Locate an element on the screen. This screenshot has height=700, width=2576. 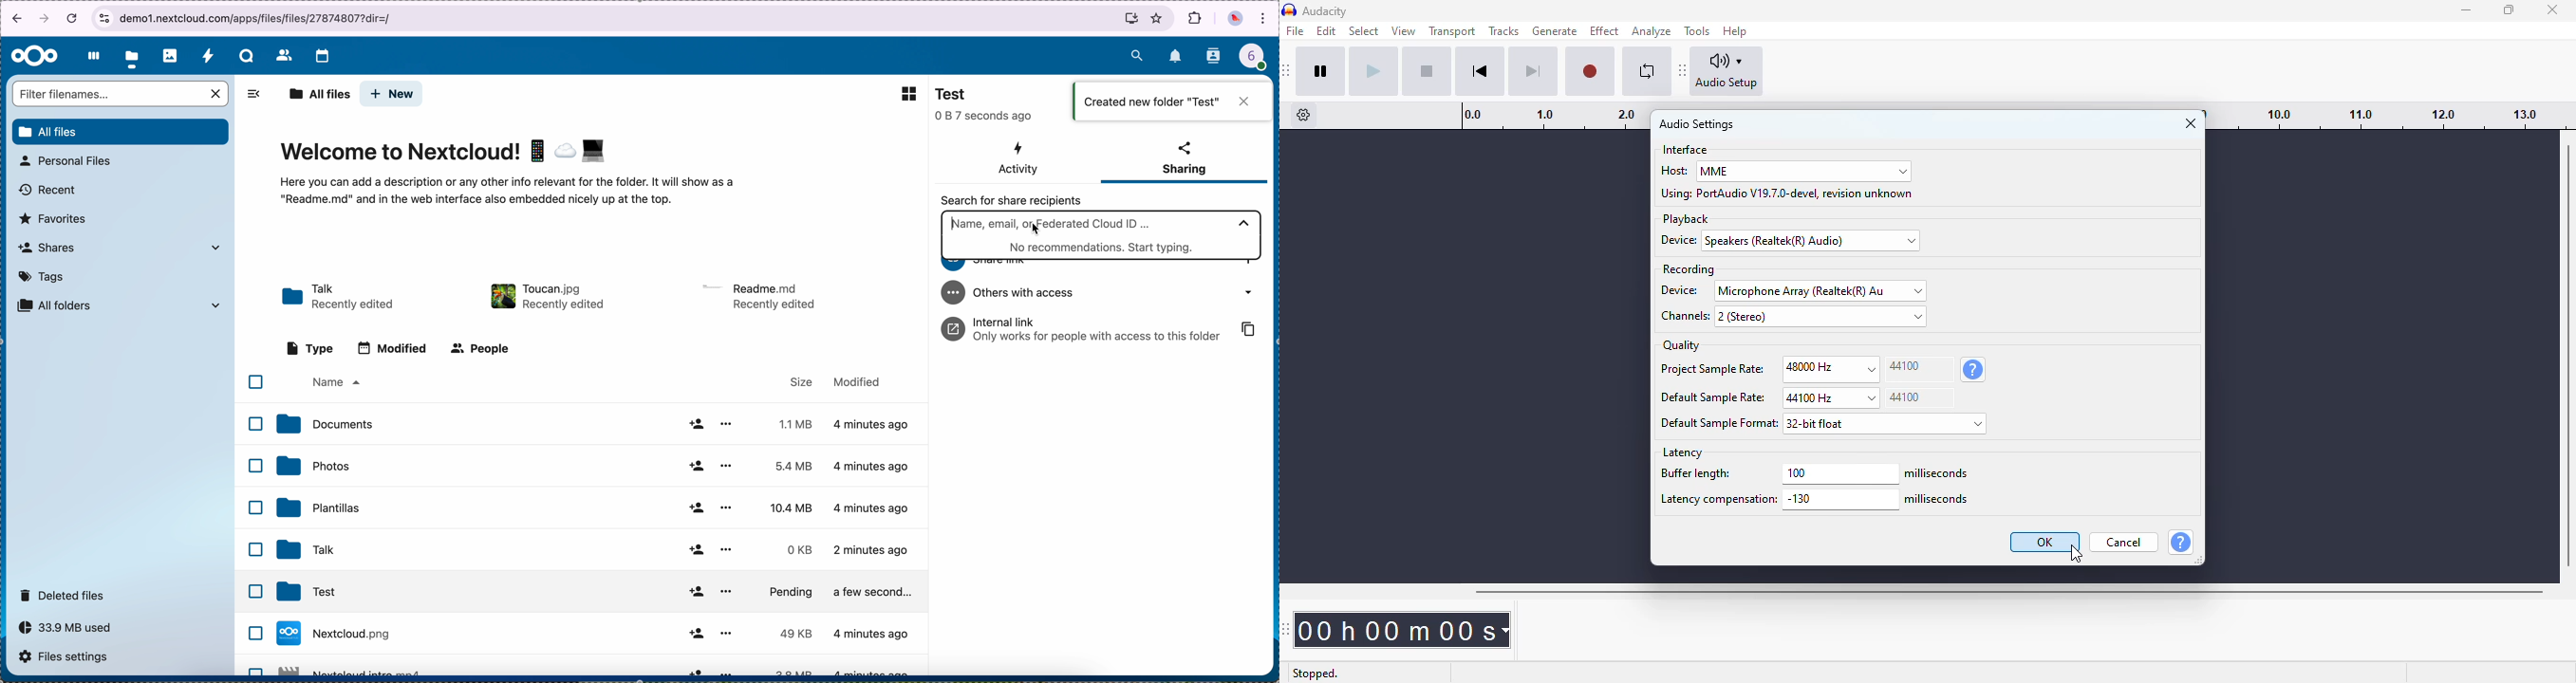
all files button is located at coordinates (122, 132).